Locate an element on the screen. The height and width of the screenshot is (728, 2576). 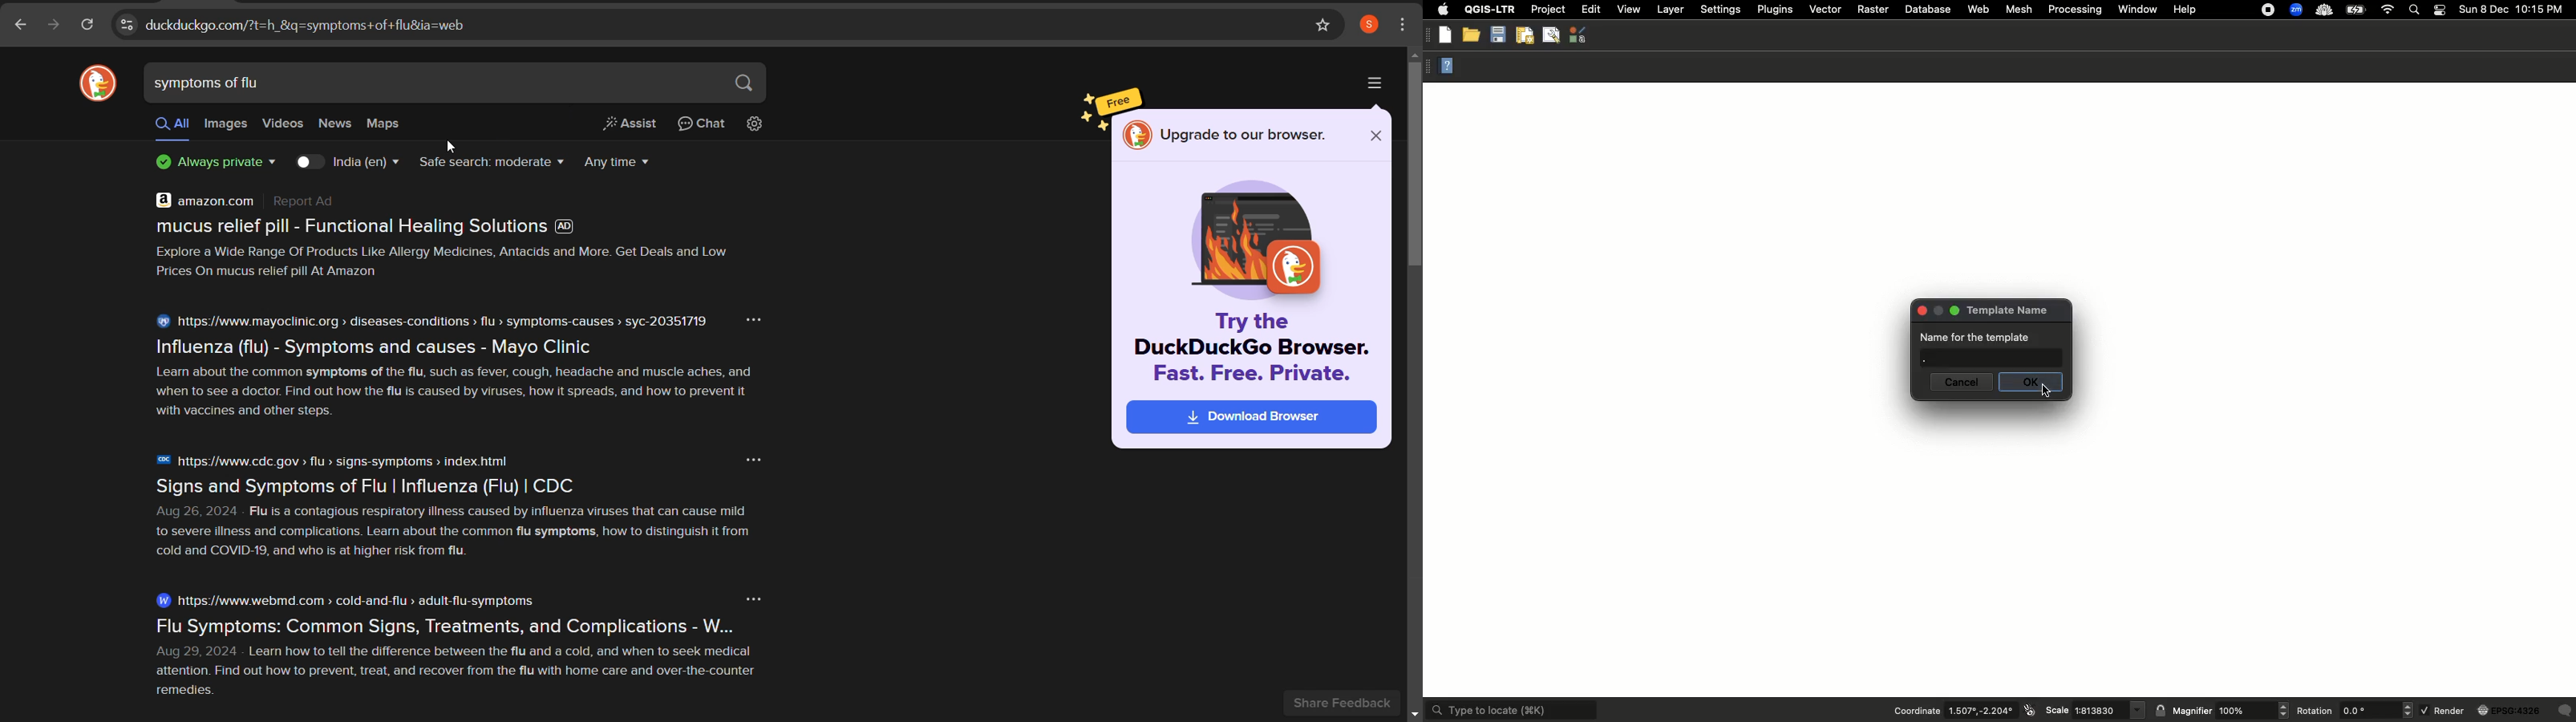
web address is located at coordinates (696, 24).